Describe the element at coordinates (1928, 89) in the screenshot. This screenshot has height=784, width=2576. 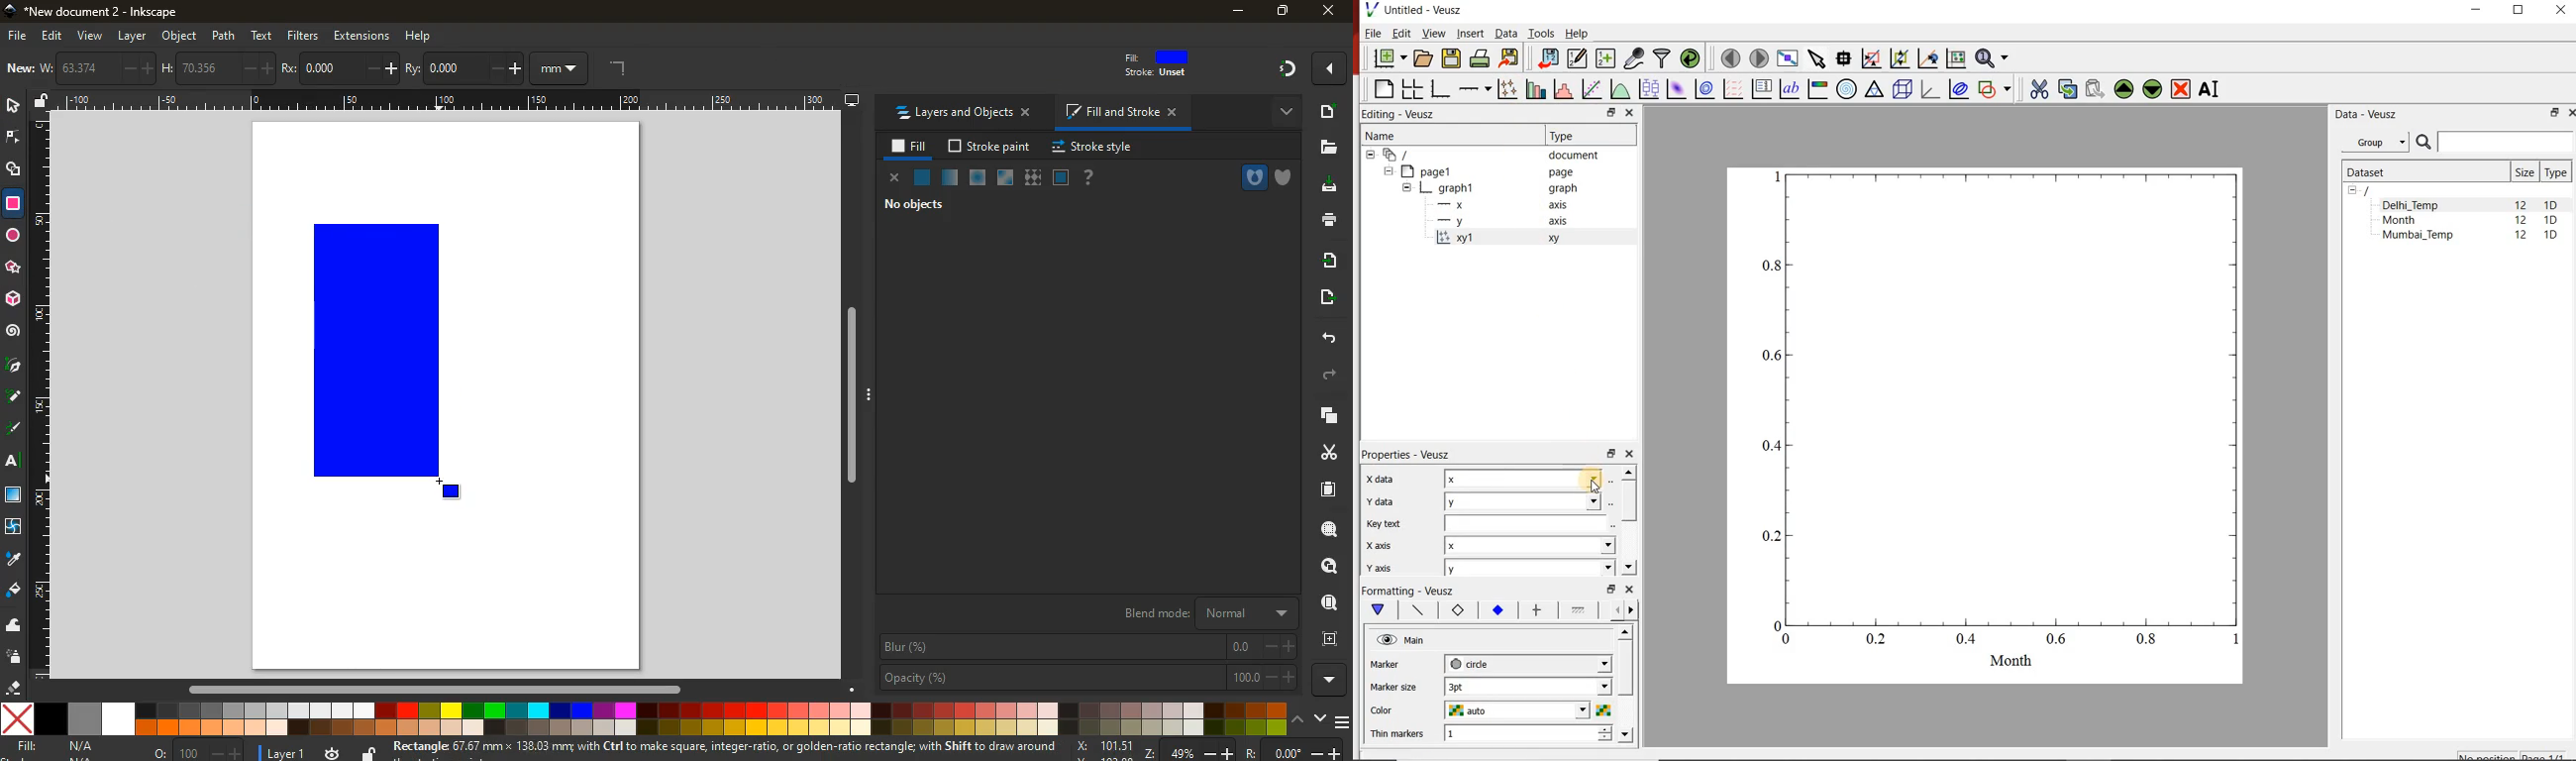
I see `3d graph` at that location.